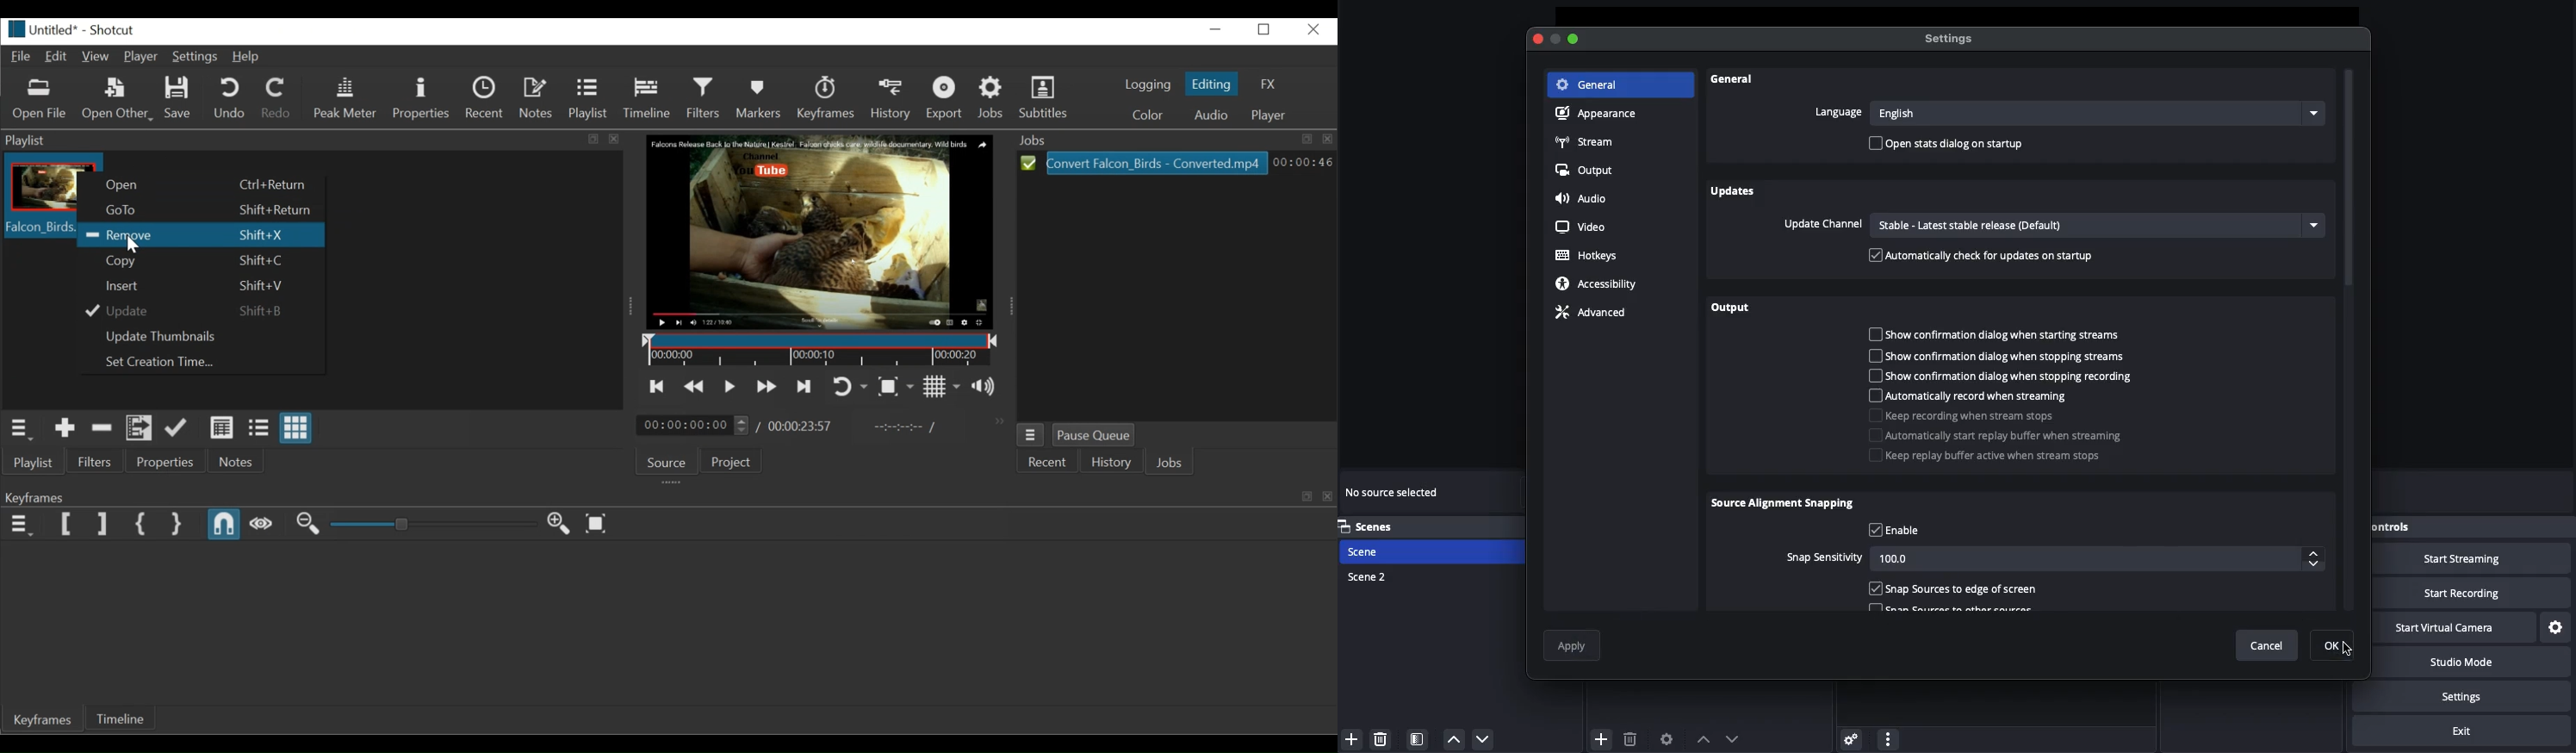 The height and width of the screenshot is (756, 2576). Describe the element at coordinates (670, 462) in the screenshot. I see `Source` at that location.